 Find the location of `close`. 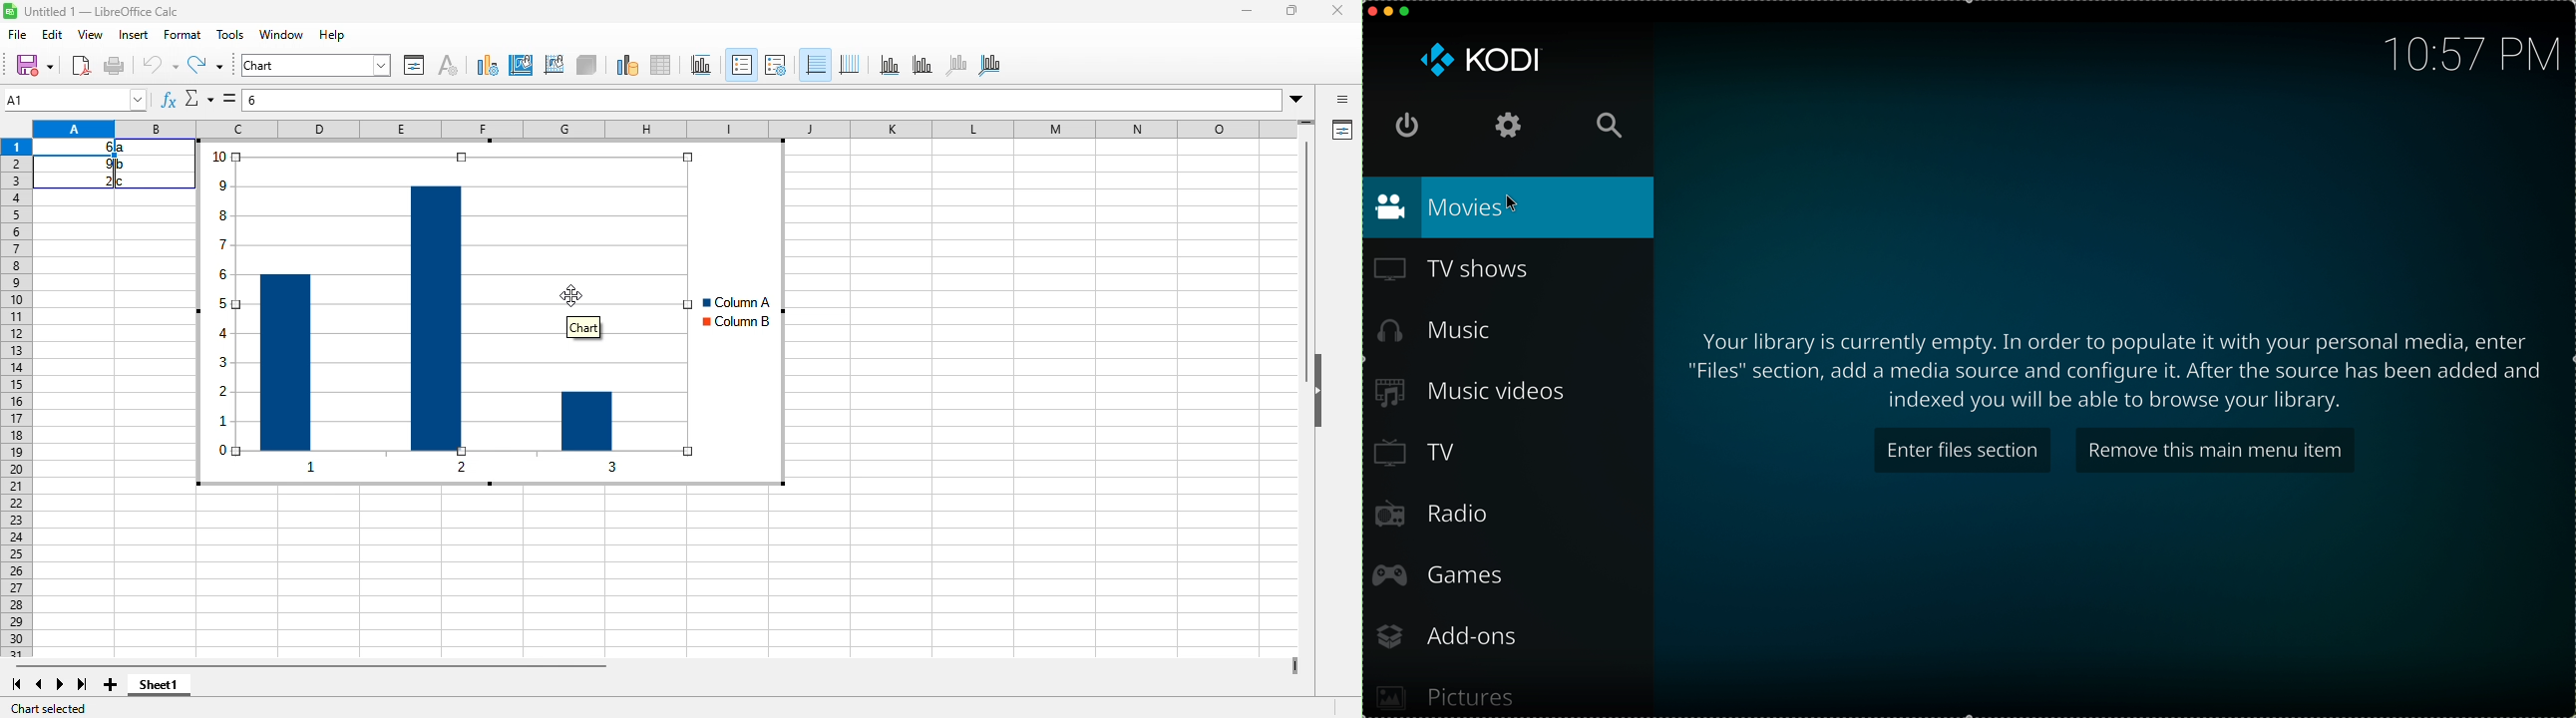

close is located at coordinates (1340, 12).